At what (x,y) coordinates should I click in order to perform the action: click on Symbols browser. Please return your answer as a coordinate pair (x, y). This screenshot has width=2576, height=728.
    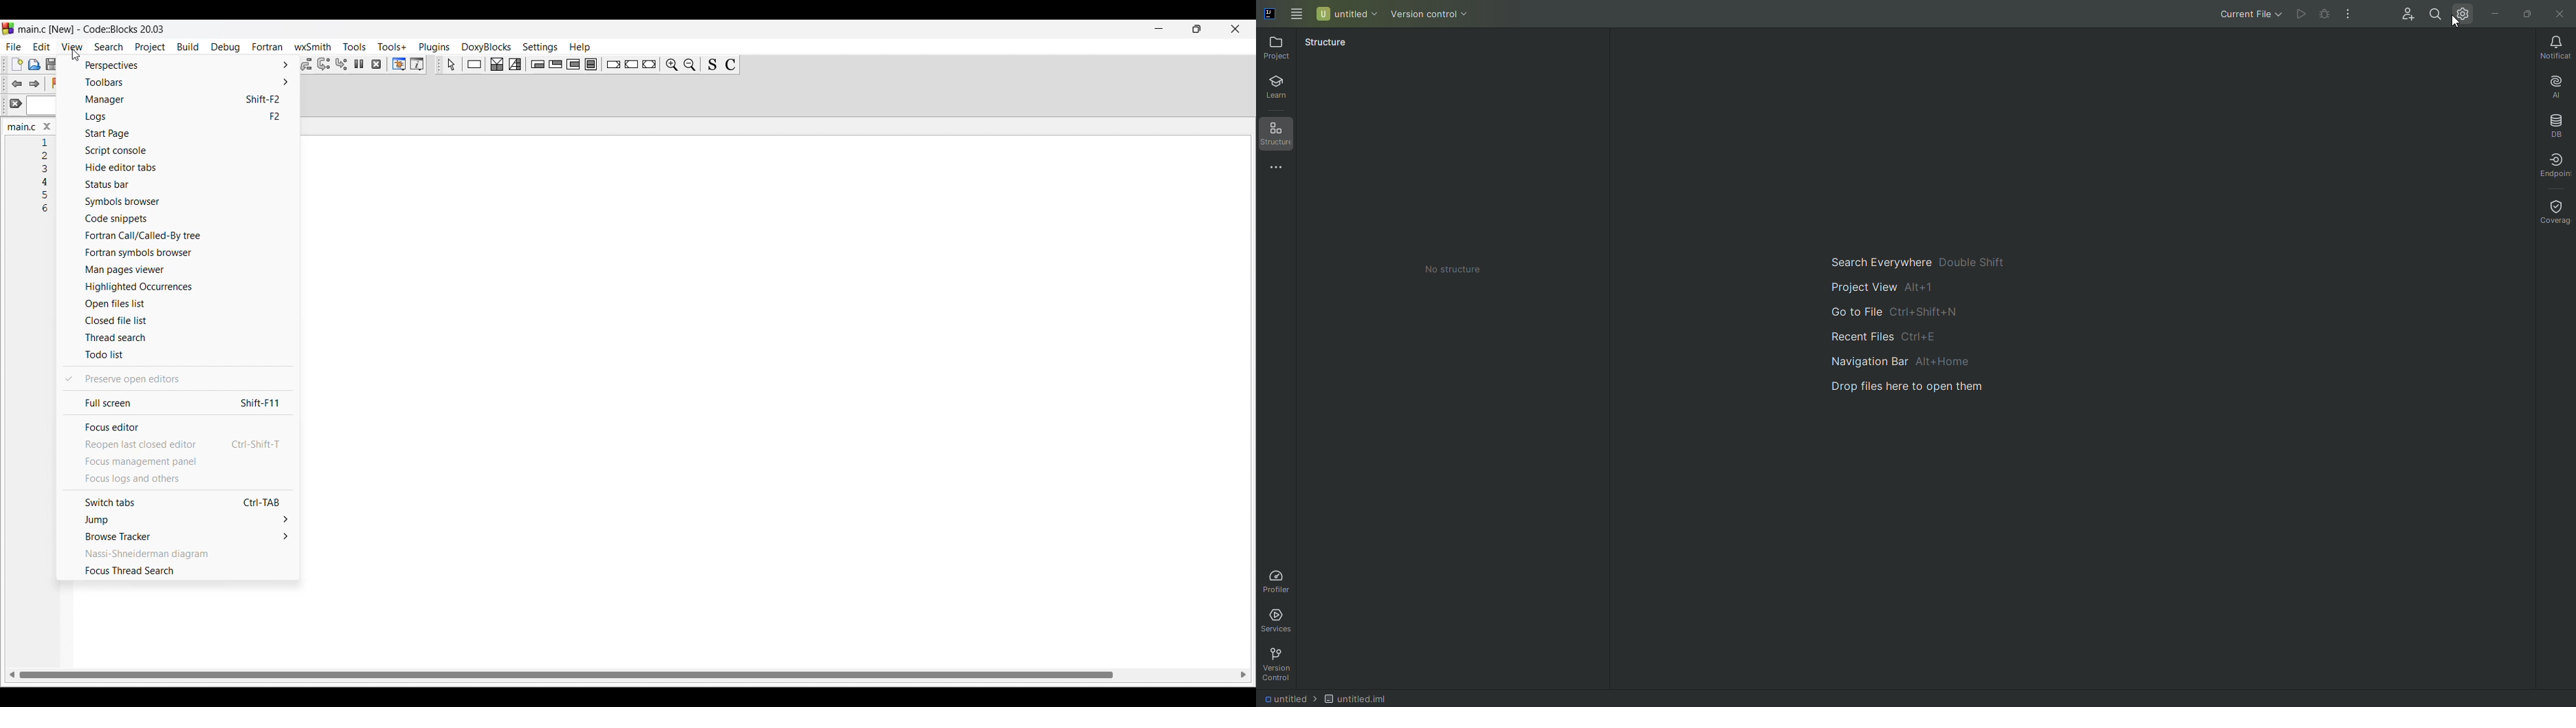
    Looking at the image, I should click on (182, 202).